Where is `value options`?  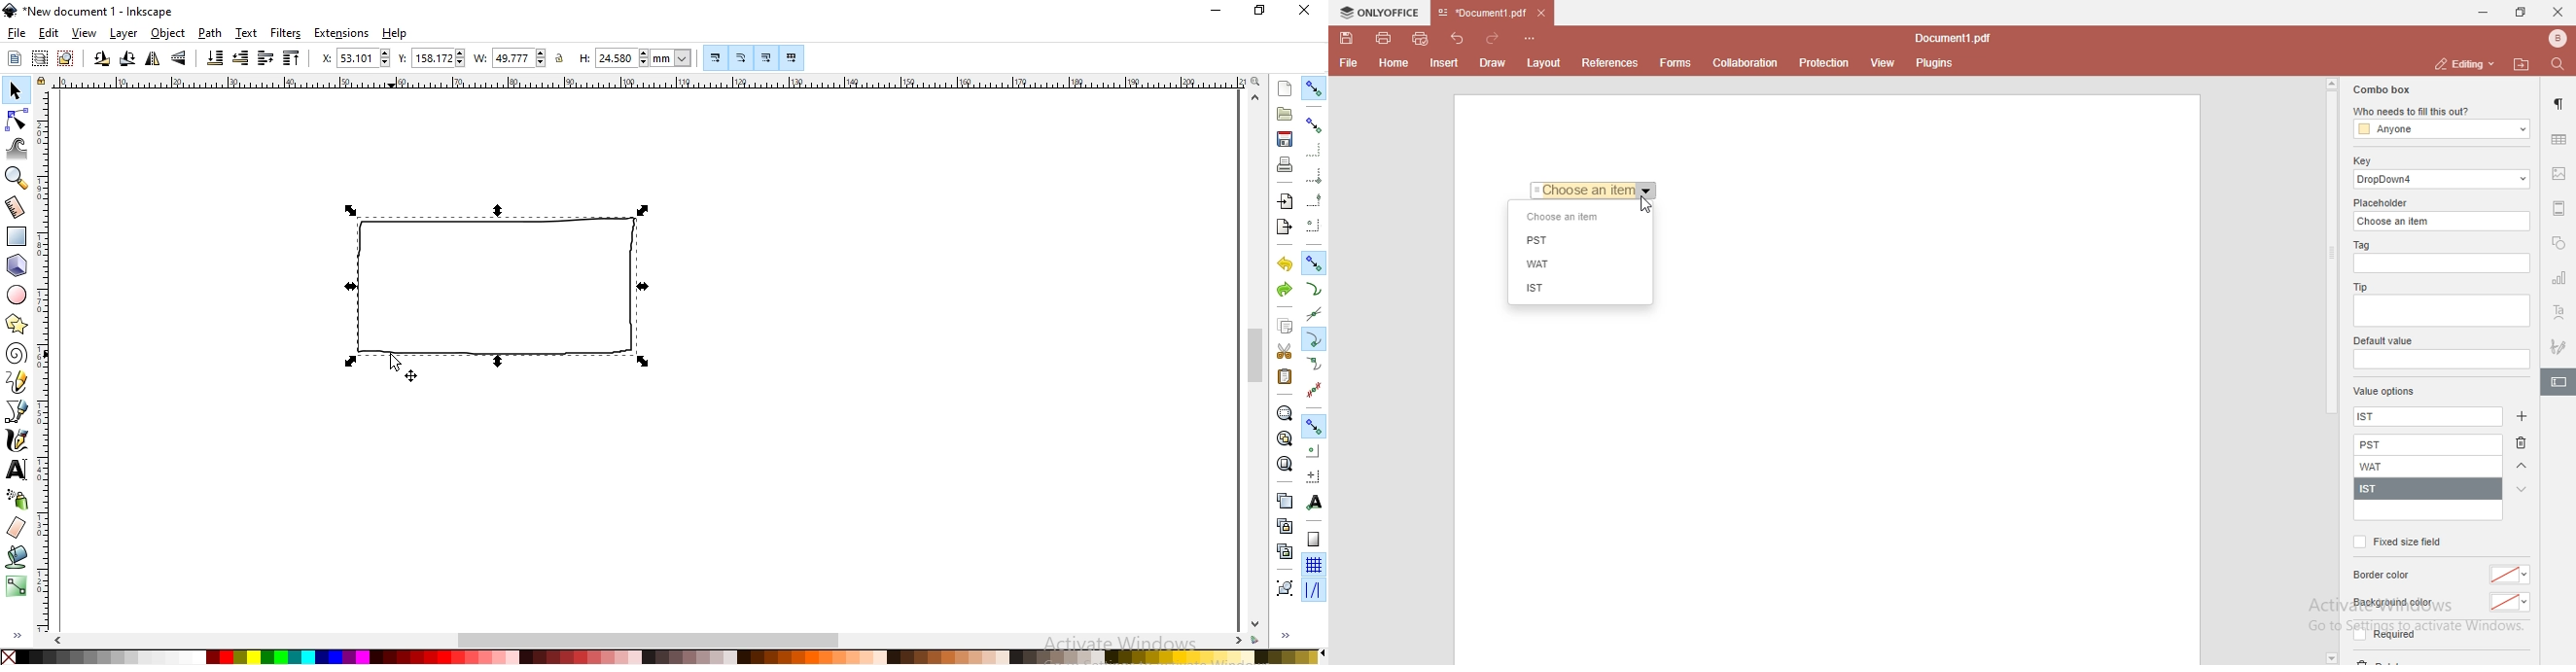
value options is located at coordinates (2385, 393).